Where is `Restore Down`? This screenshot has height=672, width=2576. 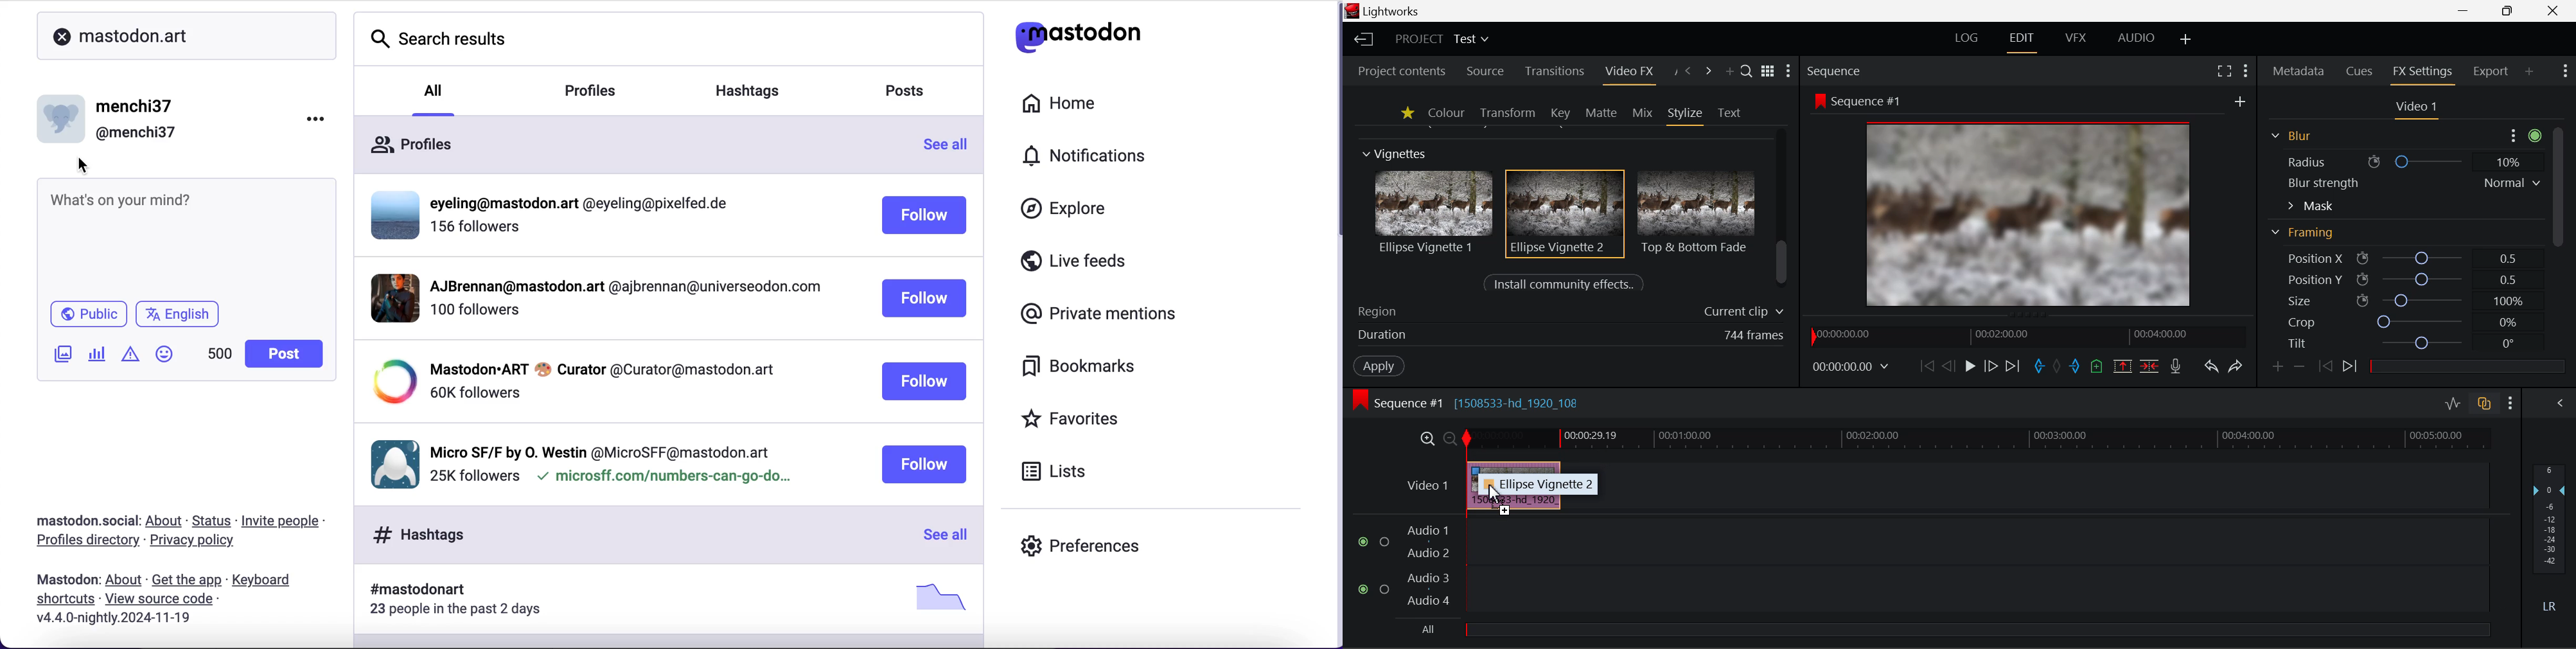
Restore Down is located at coordinates (2467, 11).